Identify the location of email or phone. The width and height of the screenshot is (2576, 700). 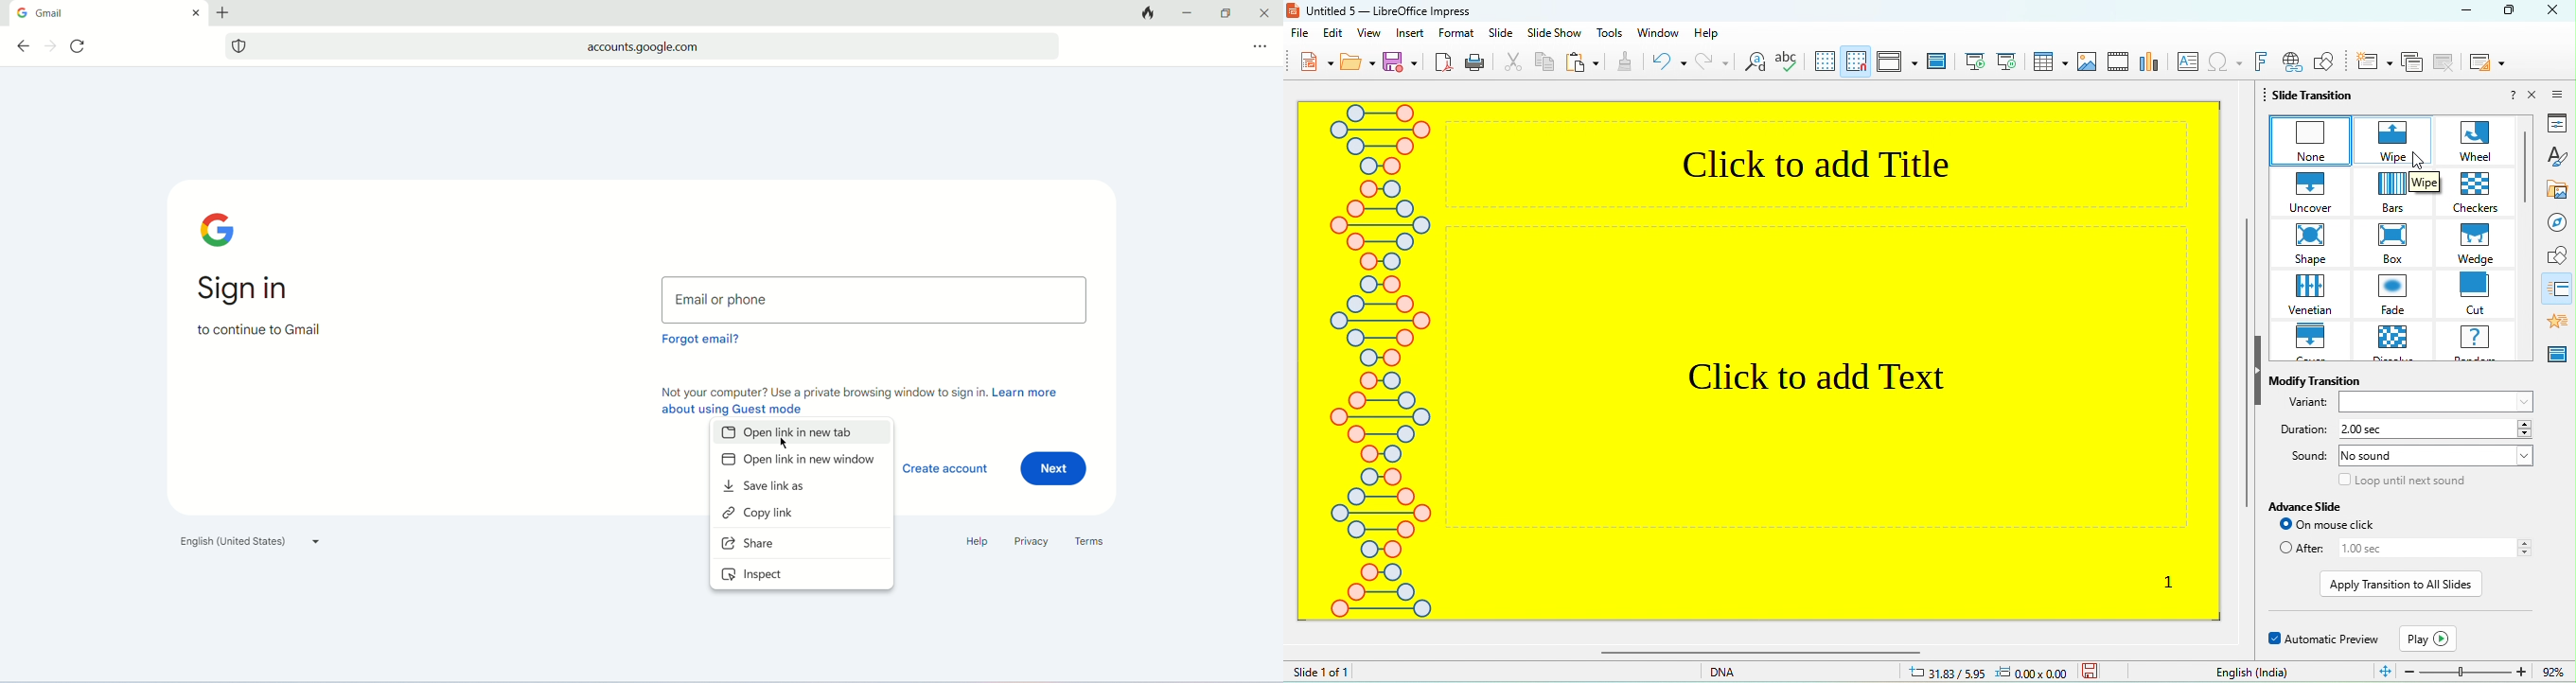
(876, 299).